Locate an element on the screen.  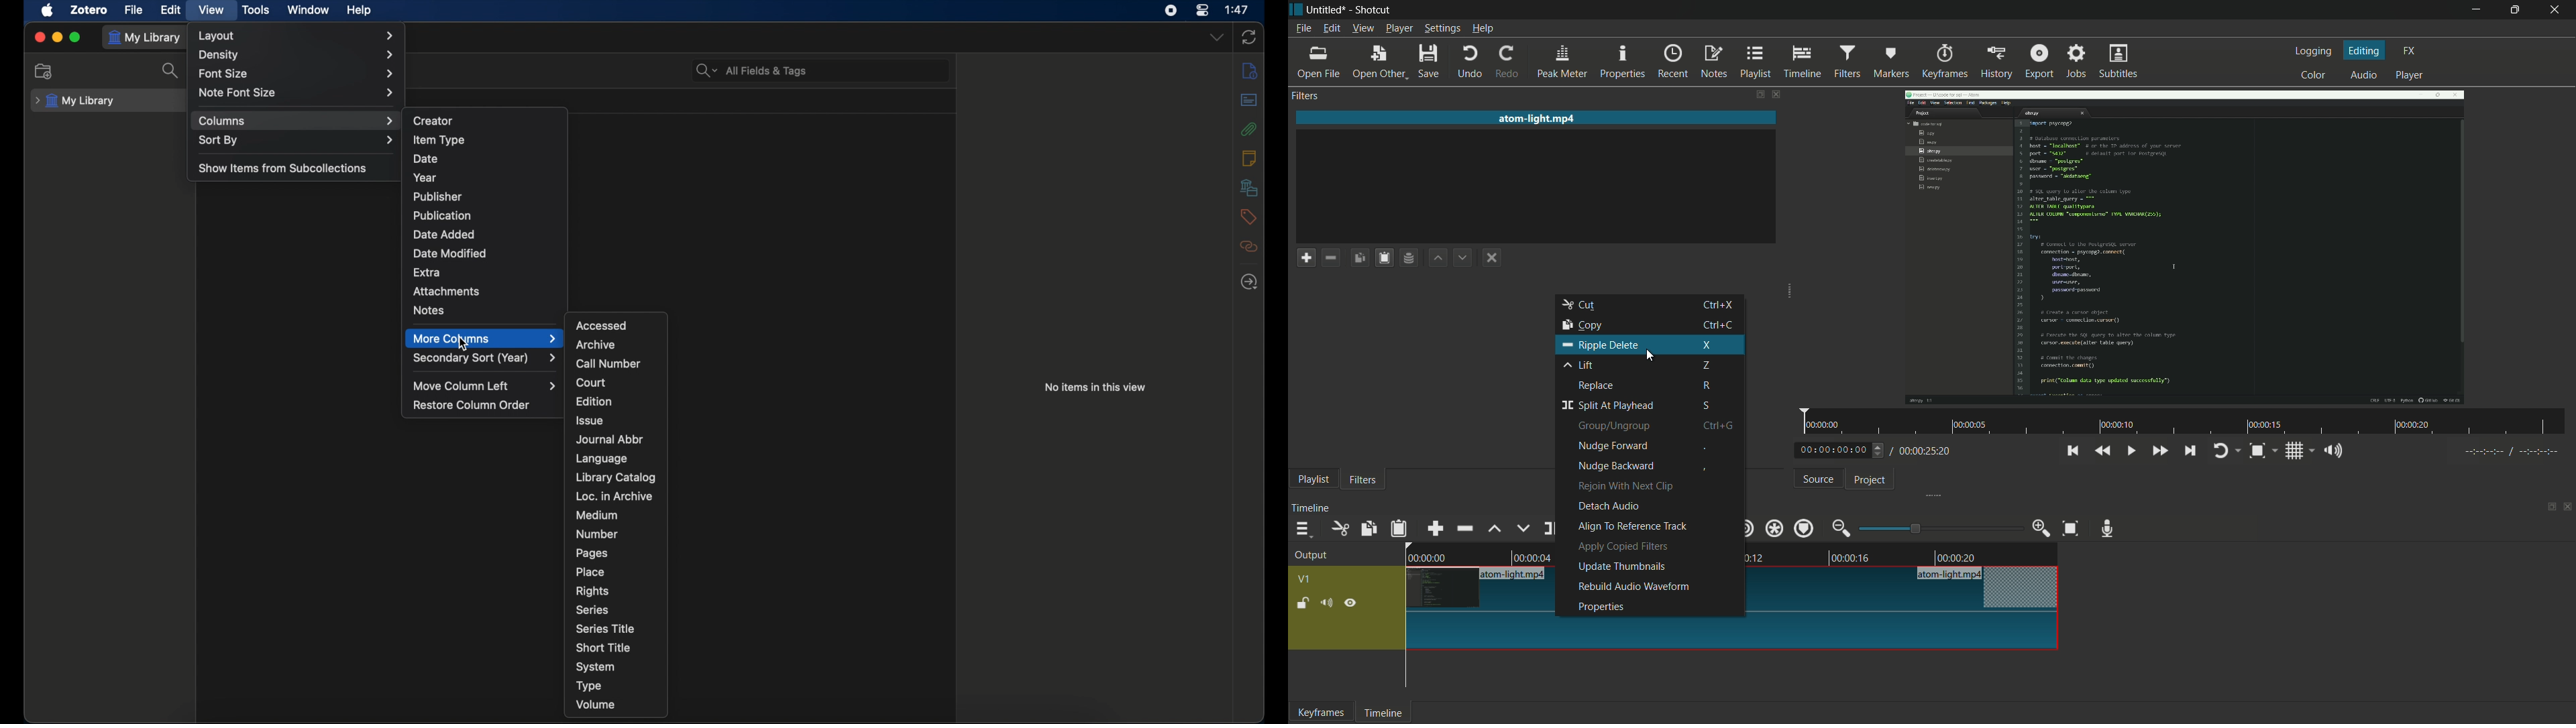
note font size is located at coordinates (297, 93).